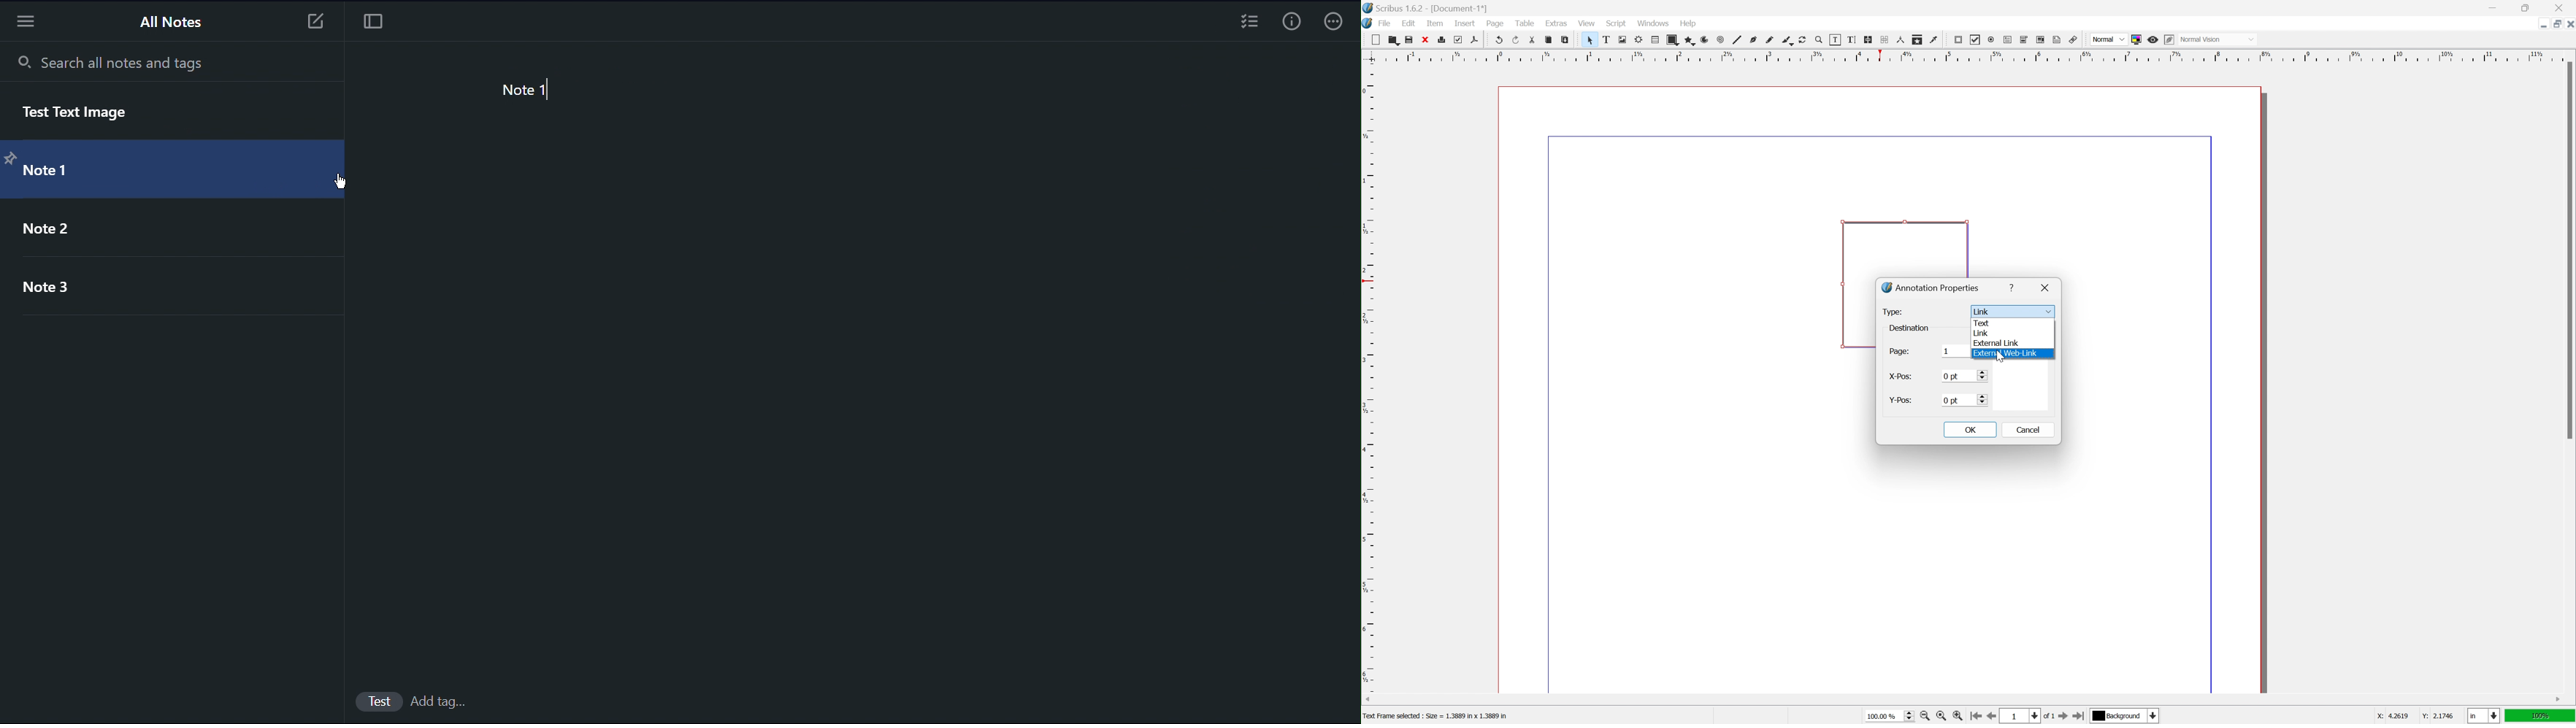 Image resolution: width=2576 pixels, height=728 pixels. I want to click on coordinates, so click(2417, 716).